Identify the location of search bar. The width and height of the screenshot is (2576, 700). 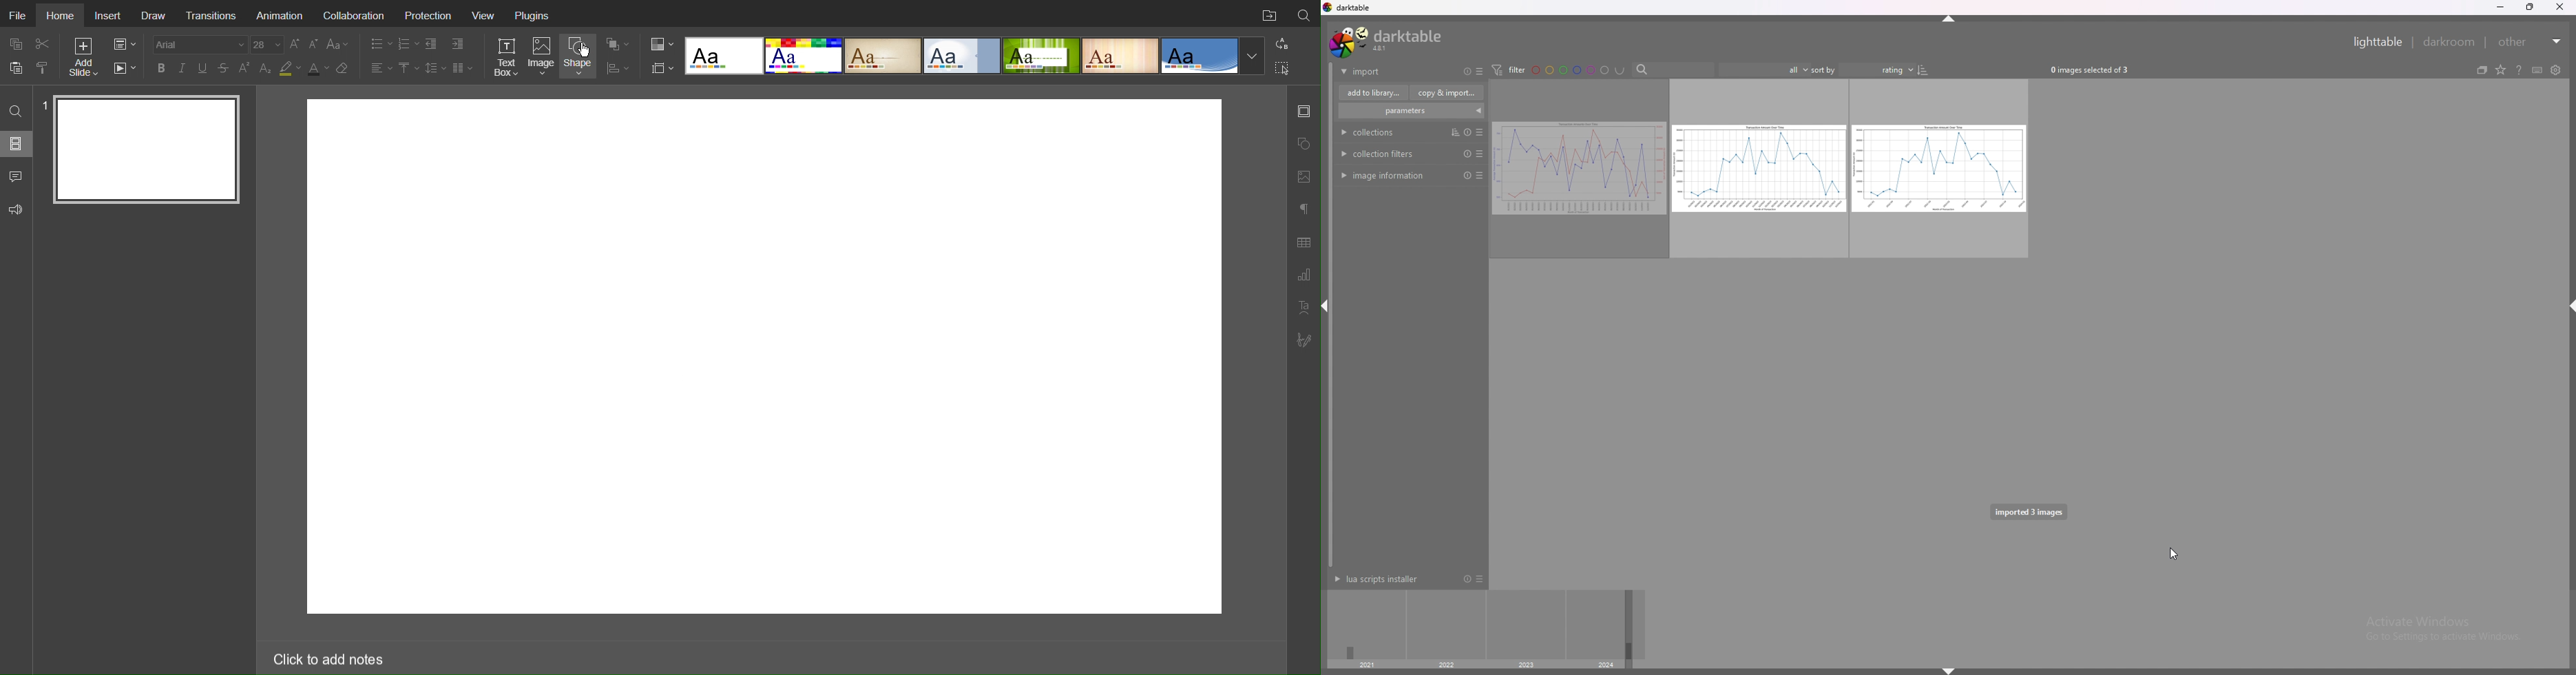
(1671, 70).